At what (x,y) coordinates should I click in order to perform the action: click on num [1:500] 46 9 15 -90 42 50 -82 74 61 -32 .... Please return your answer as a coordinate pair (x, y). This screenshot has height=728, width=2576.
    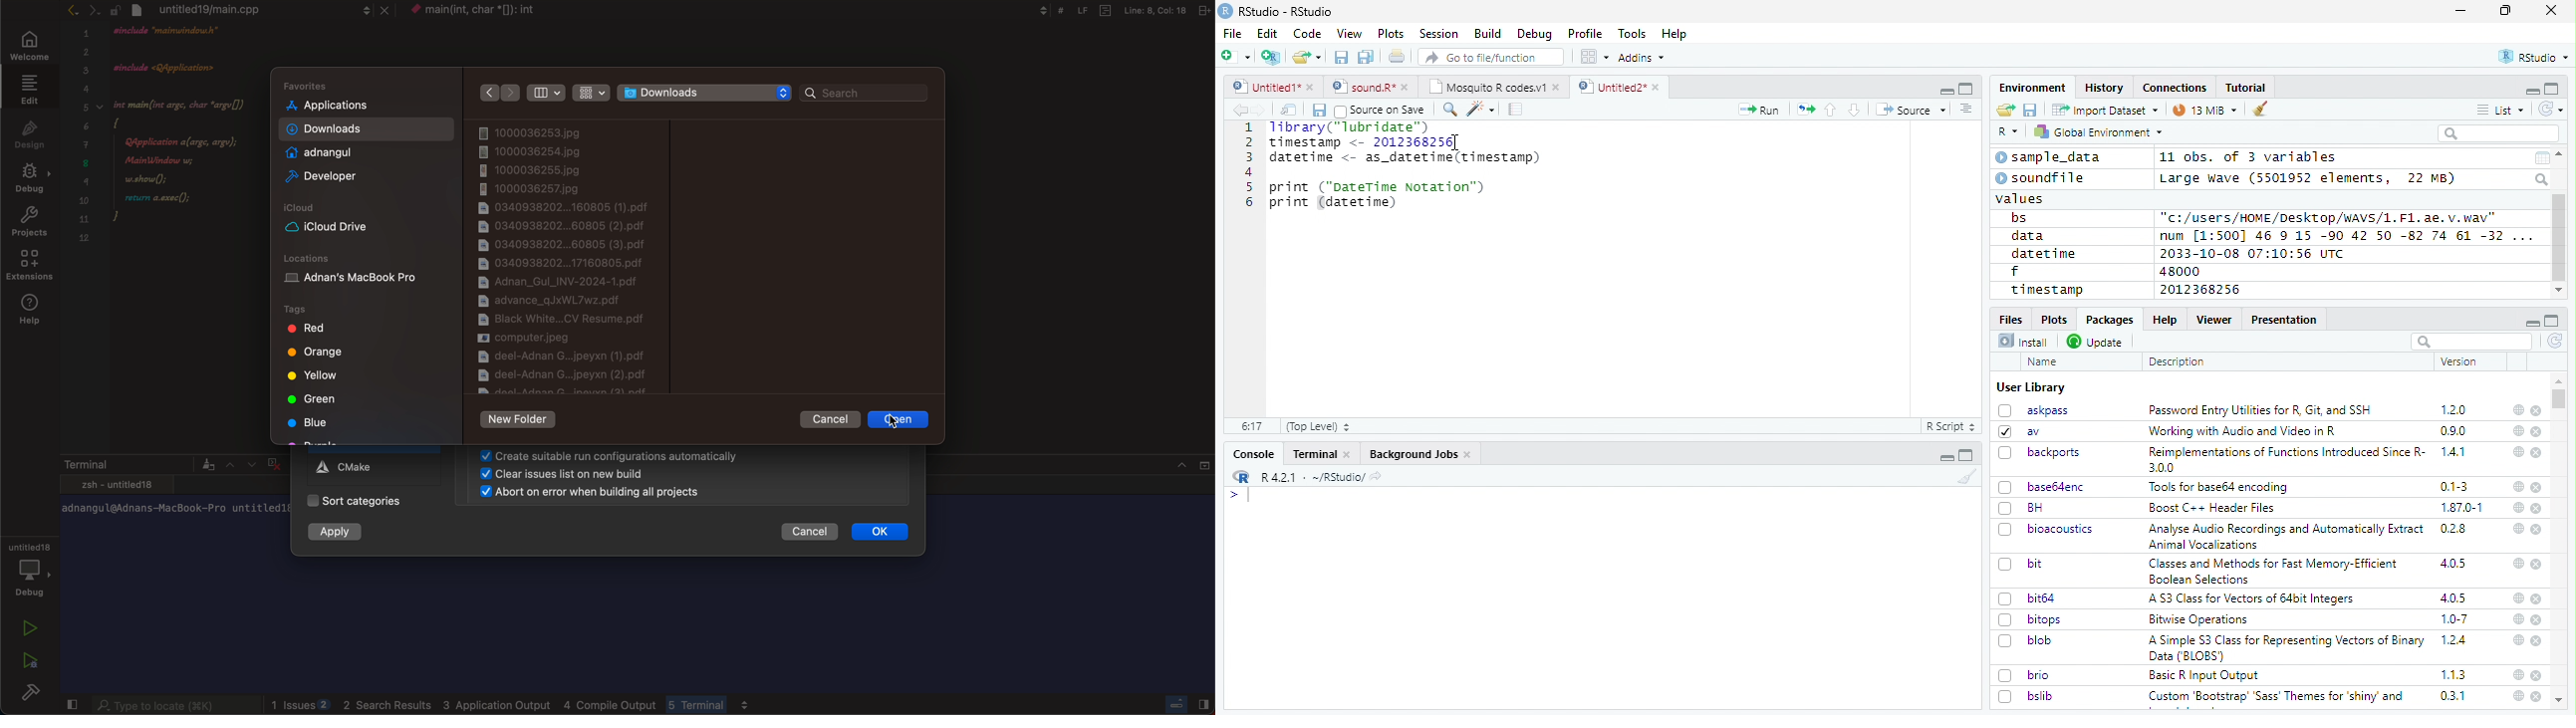
    Looking at the image, I should click on (2346, 235).